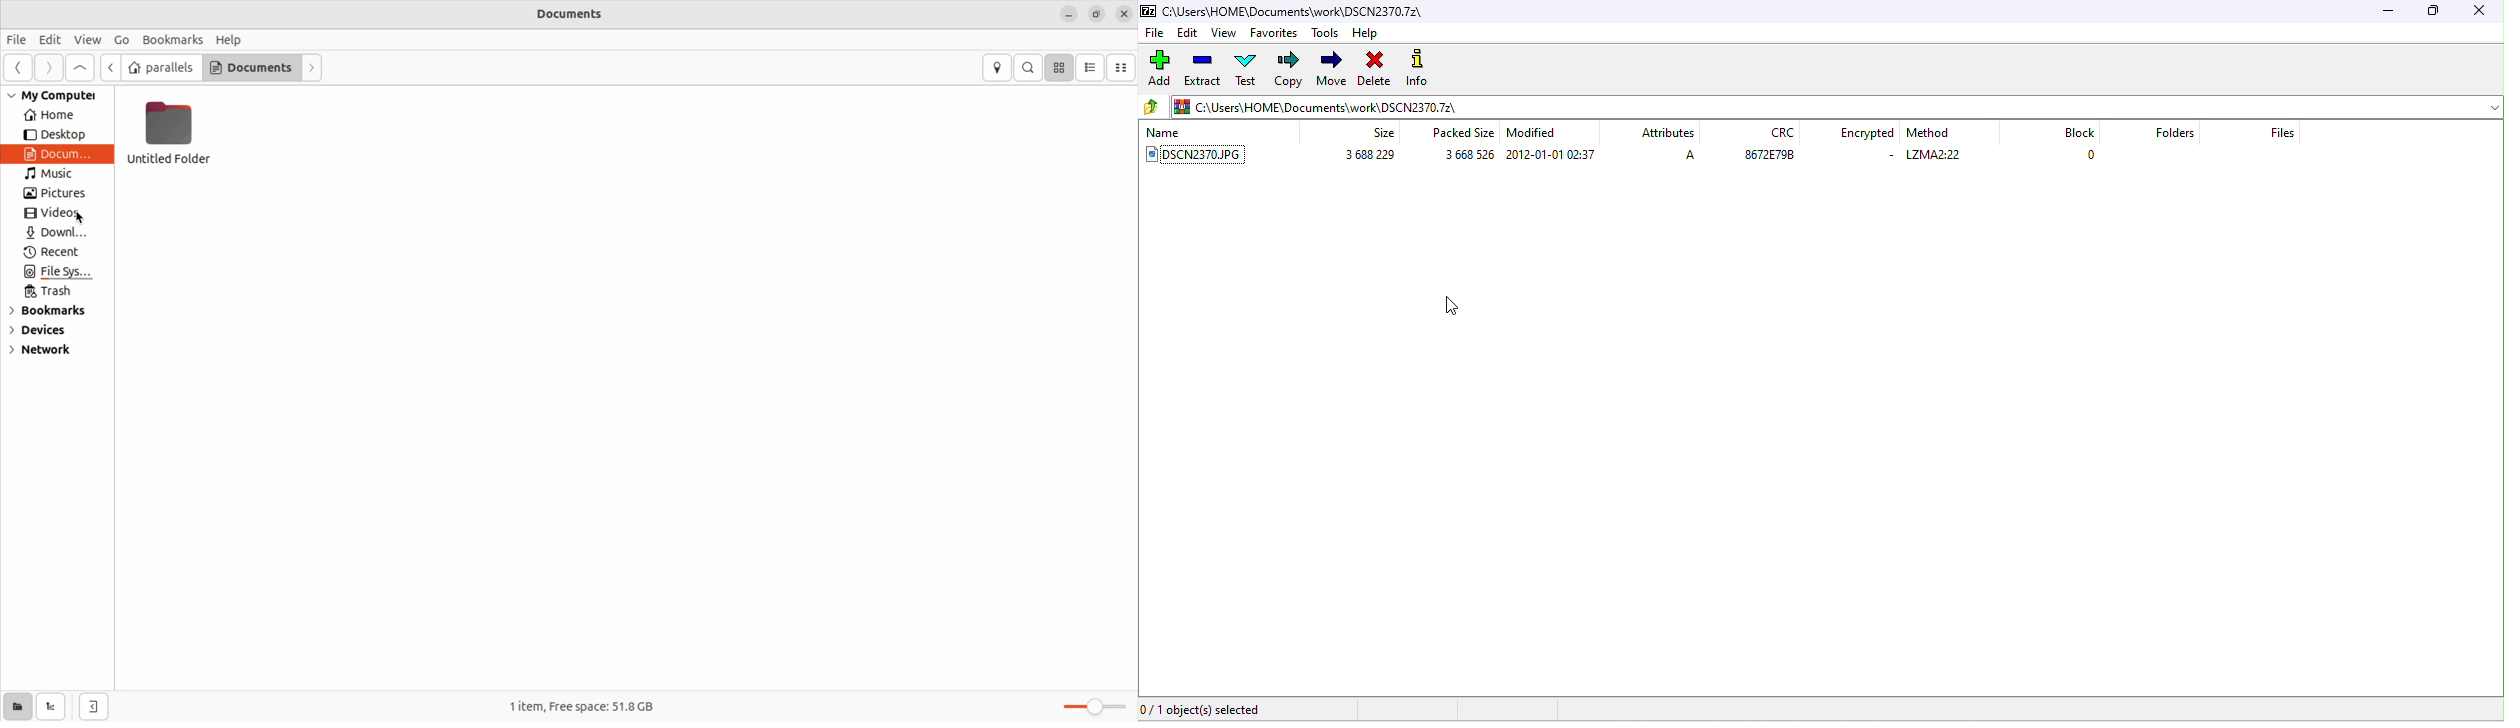  What do you see at coordinates (59, 97) in the screenshot?
I see `My Computer` at bounding box center [59, 97].